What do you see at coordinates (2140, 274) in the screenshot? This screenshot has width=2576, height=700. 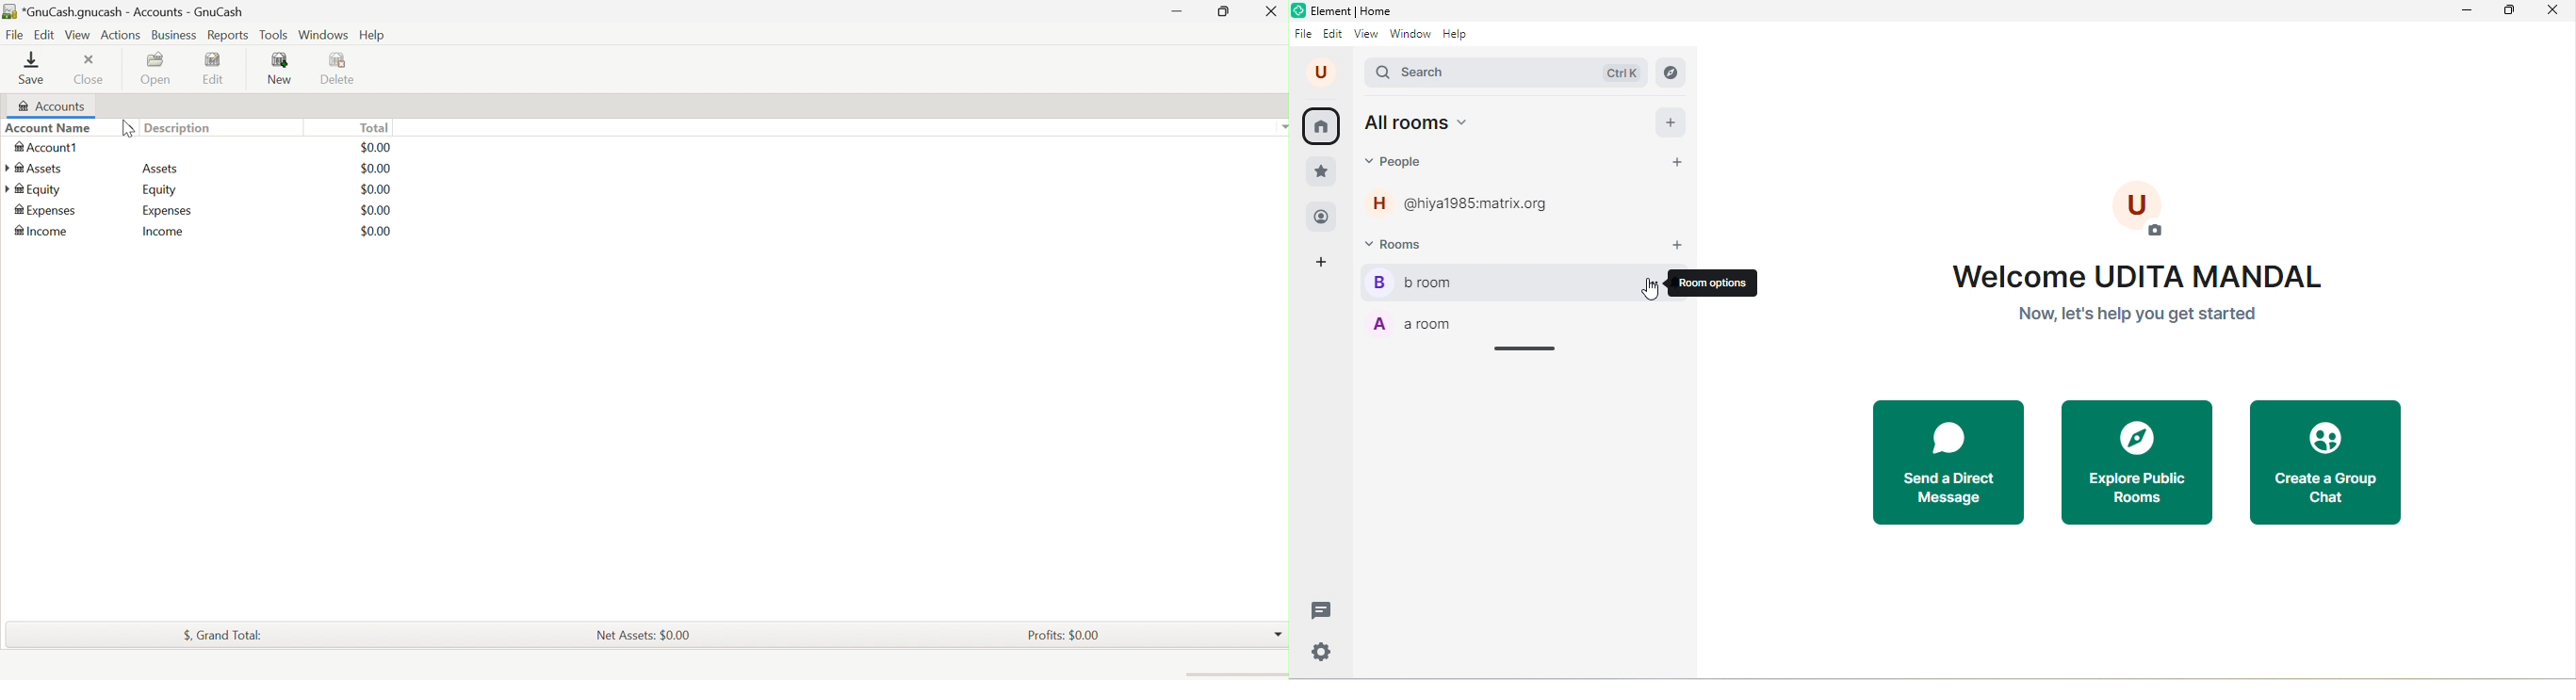 I see `Welcome UDITA MANDAL` at bounding box center [2140, 274].